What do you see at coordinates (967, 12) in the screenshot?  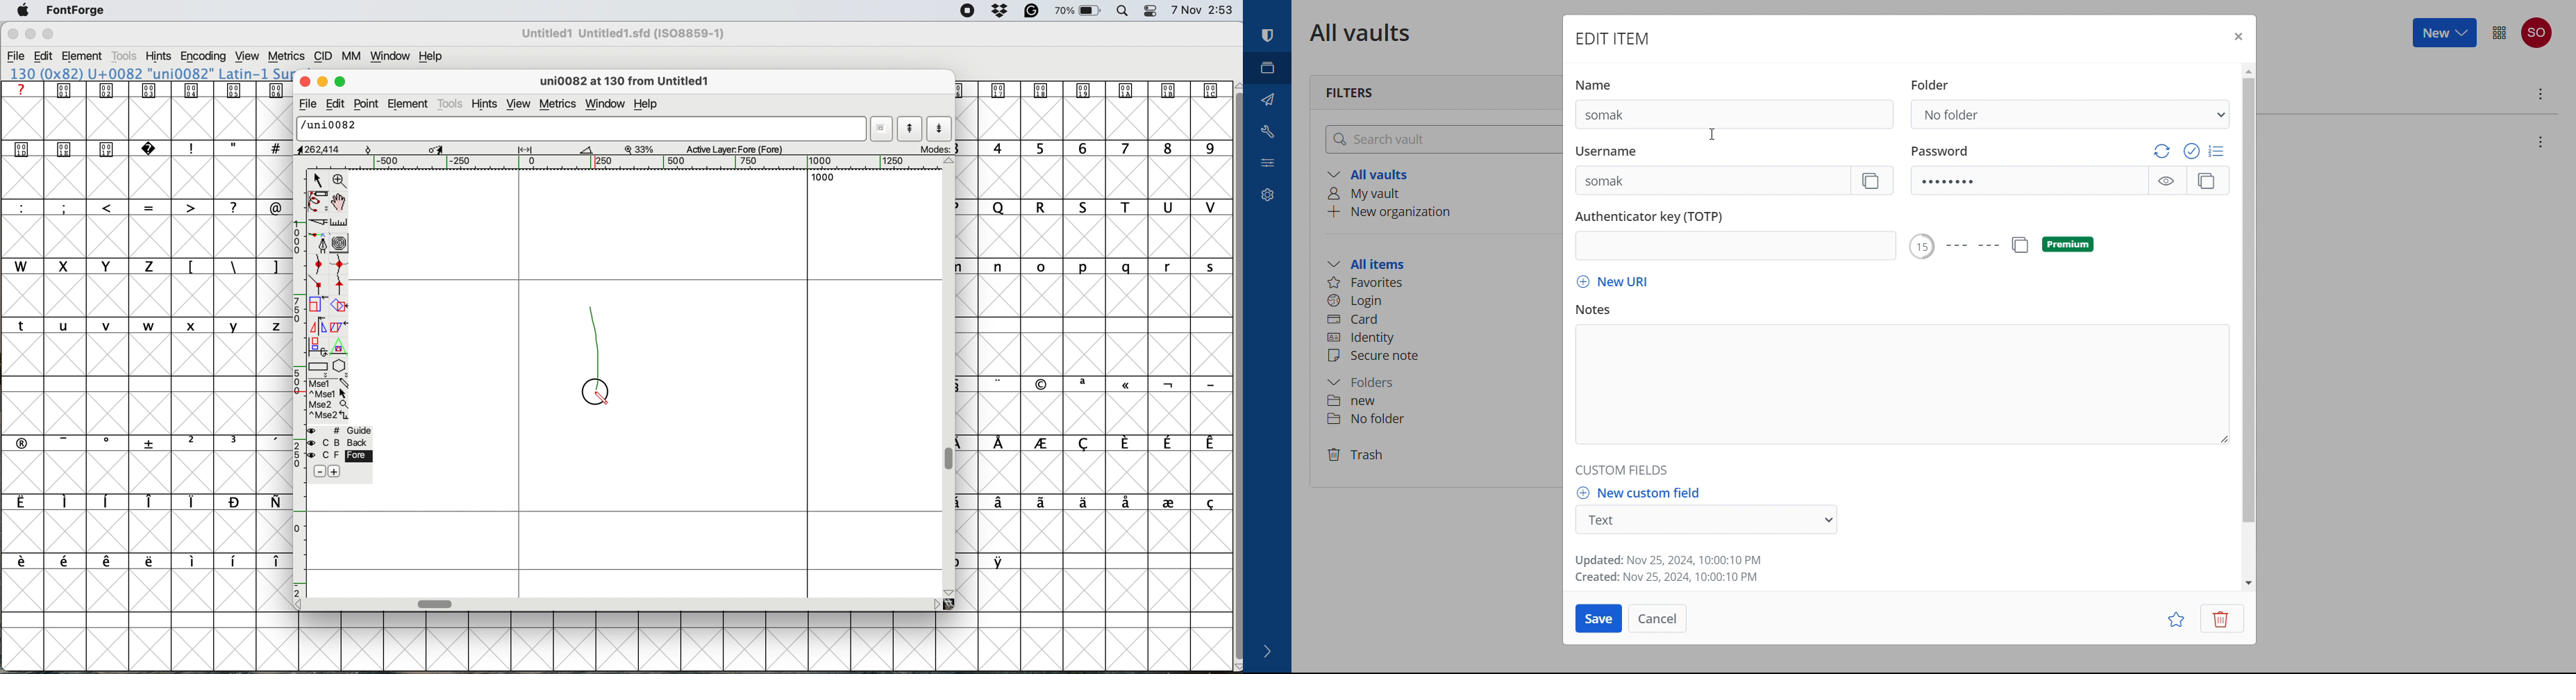 I see `screen recorder` at bounding box center [967, 12].